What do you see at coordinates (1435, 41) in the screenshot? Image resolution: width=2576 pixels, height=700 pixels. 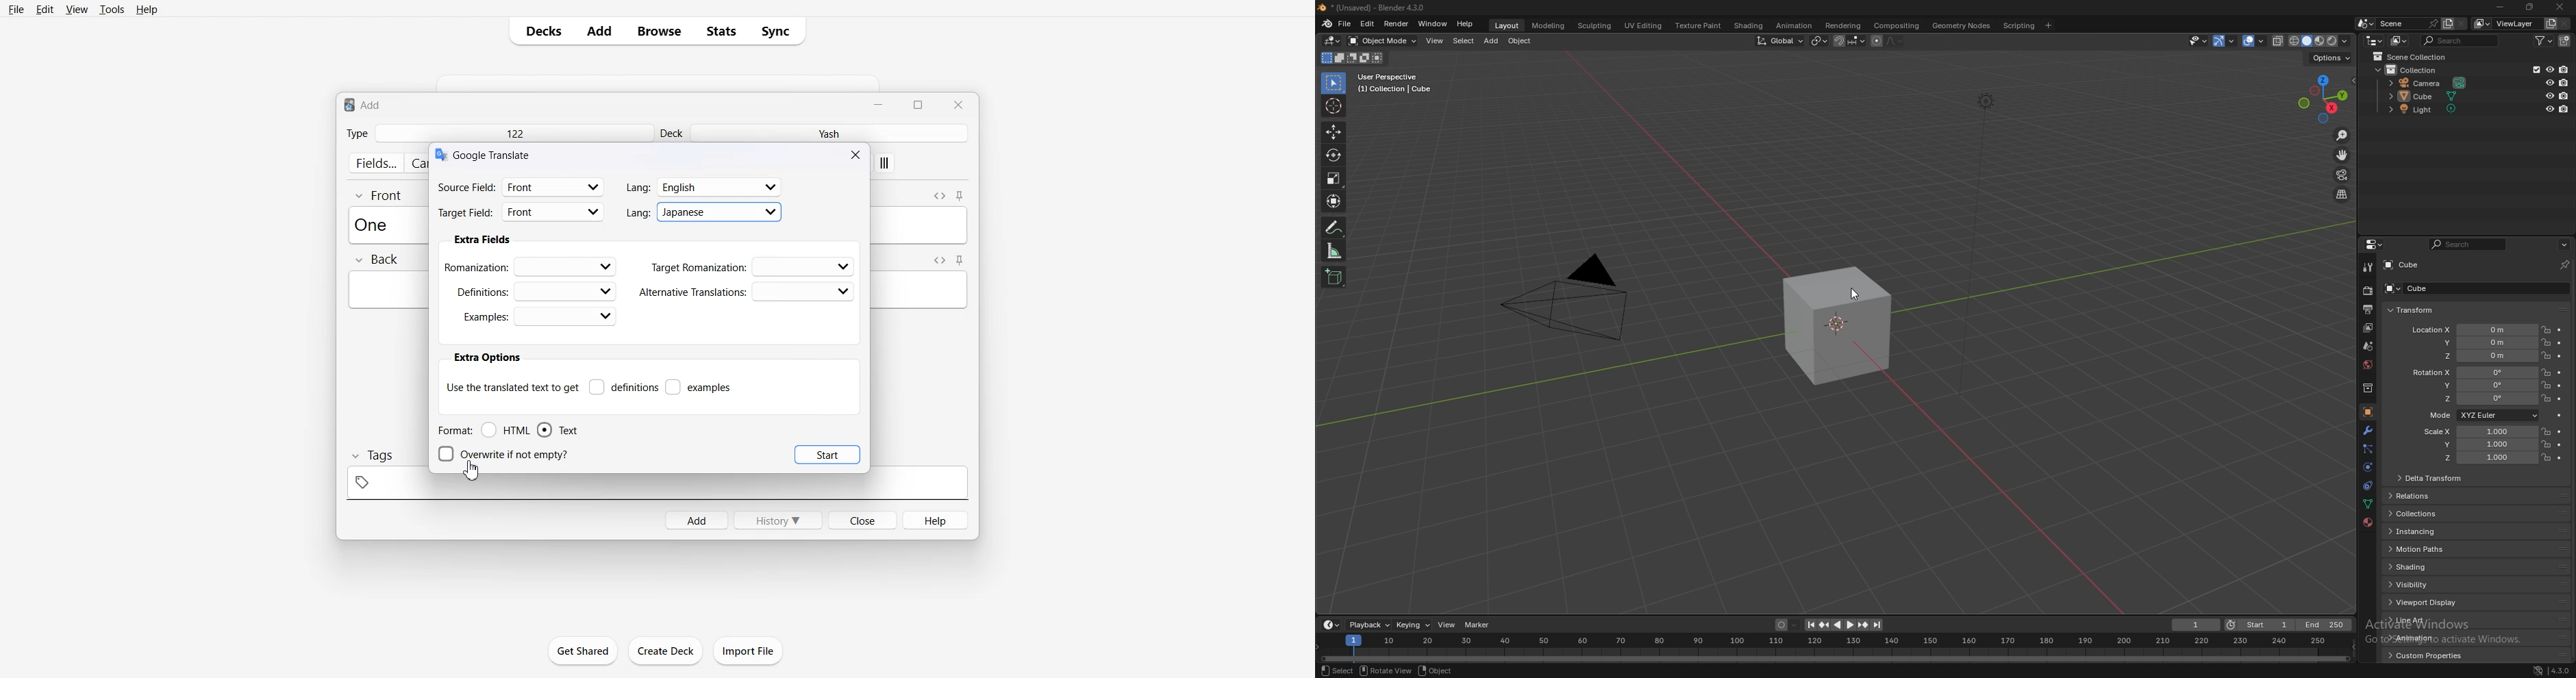 I see `view` at bounding box center [1435, 41].